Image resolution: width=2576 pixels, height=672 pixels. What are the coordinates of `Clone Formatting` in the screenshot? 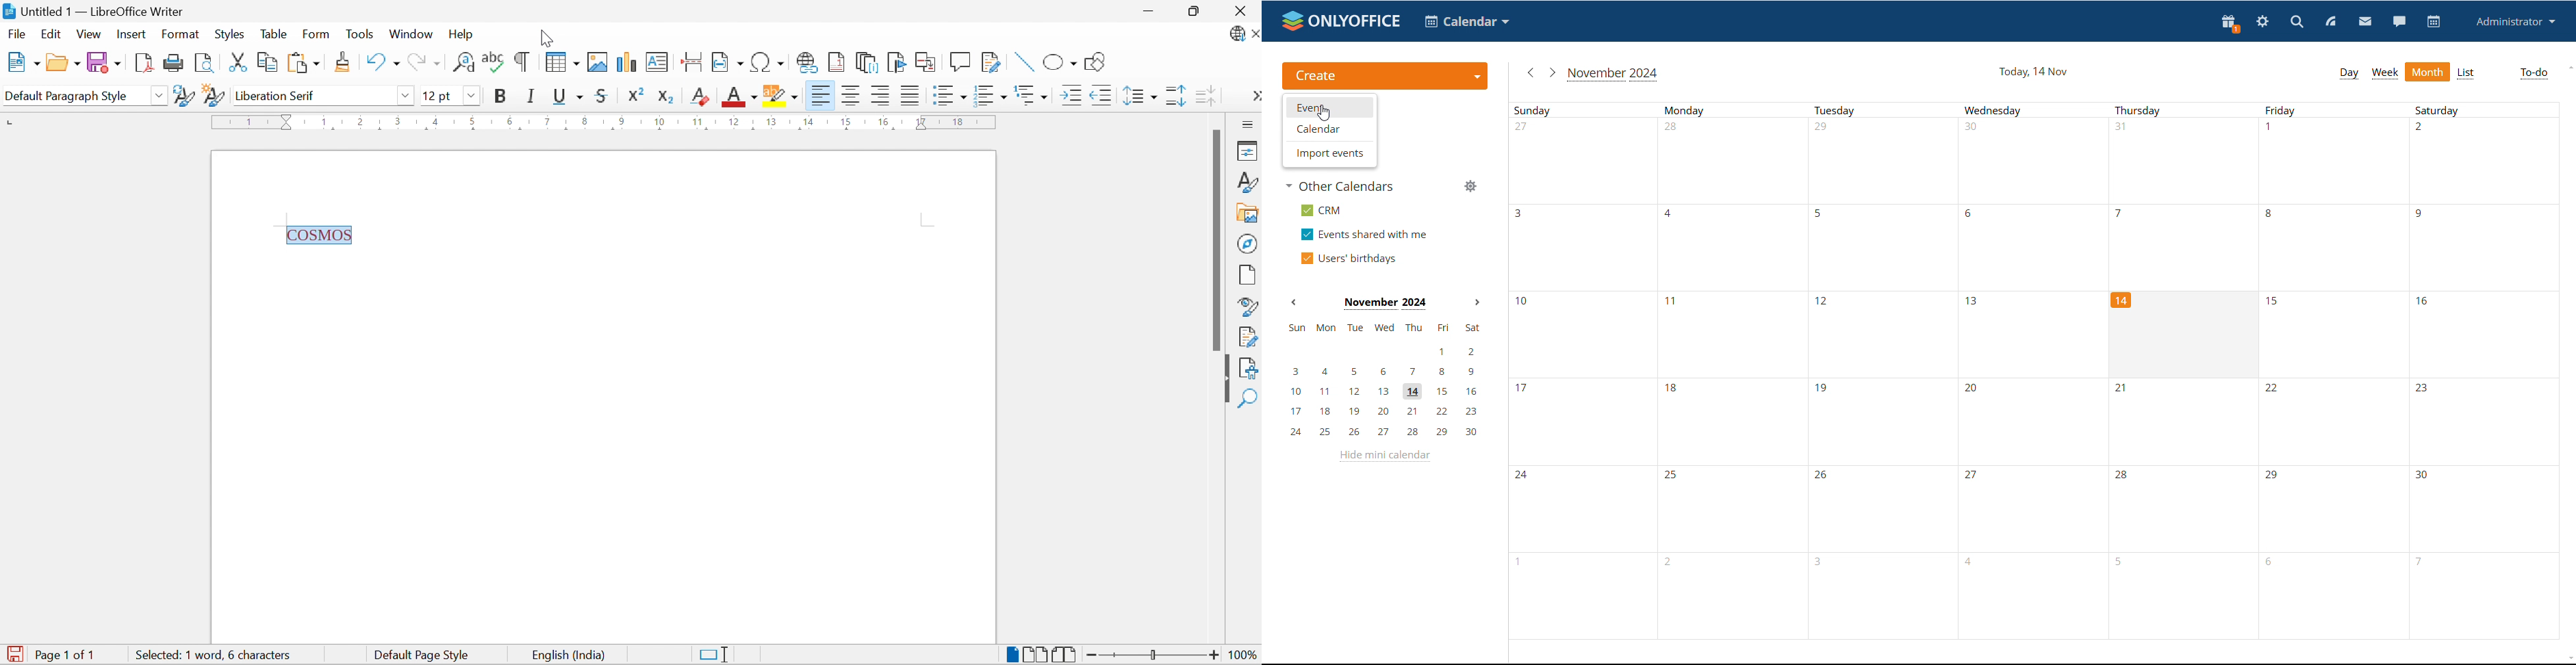 It's located at (345, 61).